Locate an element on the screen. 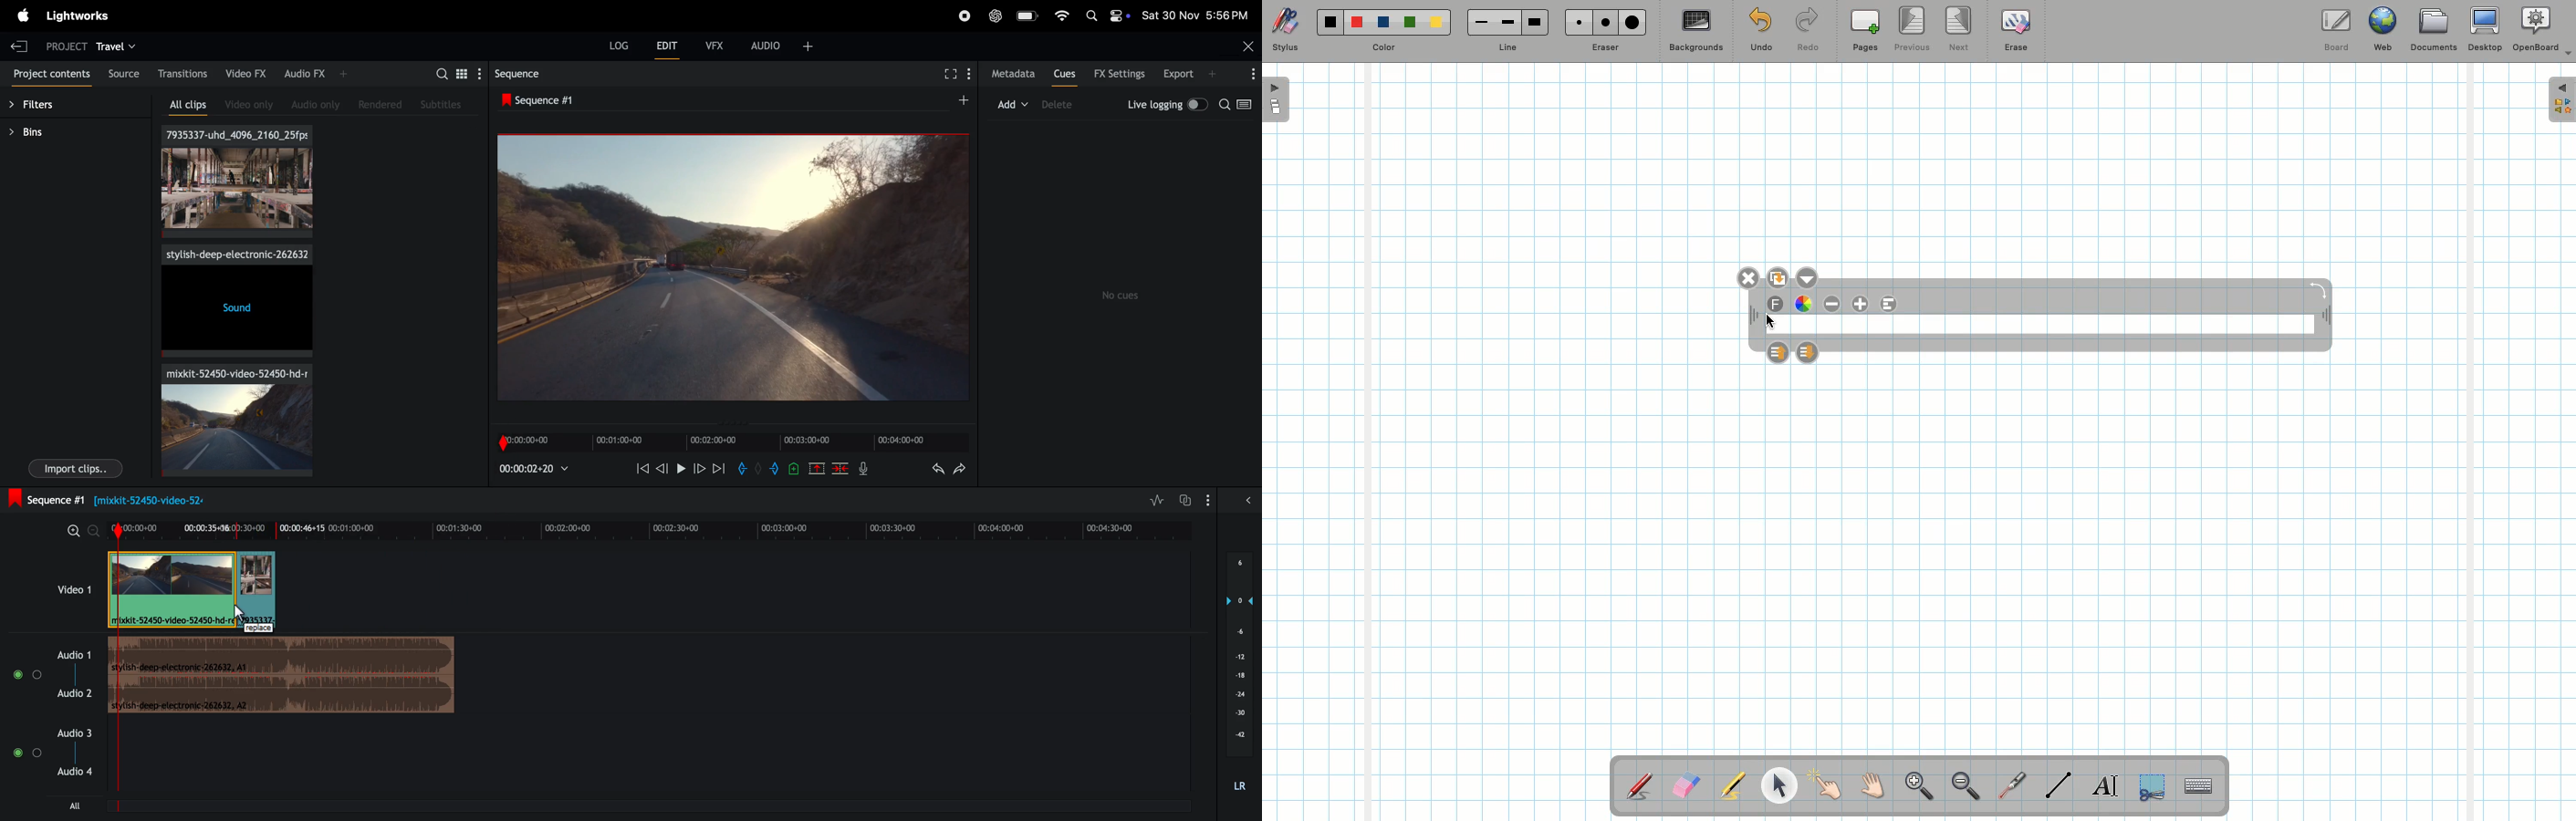 The height and width of the screenshot is (840, 2576). bins is located at coordinates (35, 132).